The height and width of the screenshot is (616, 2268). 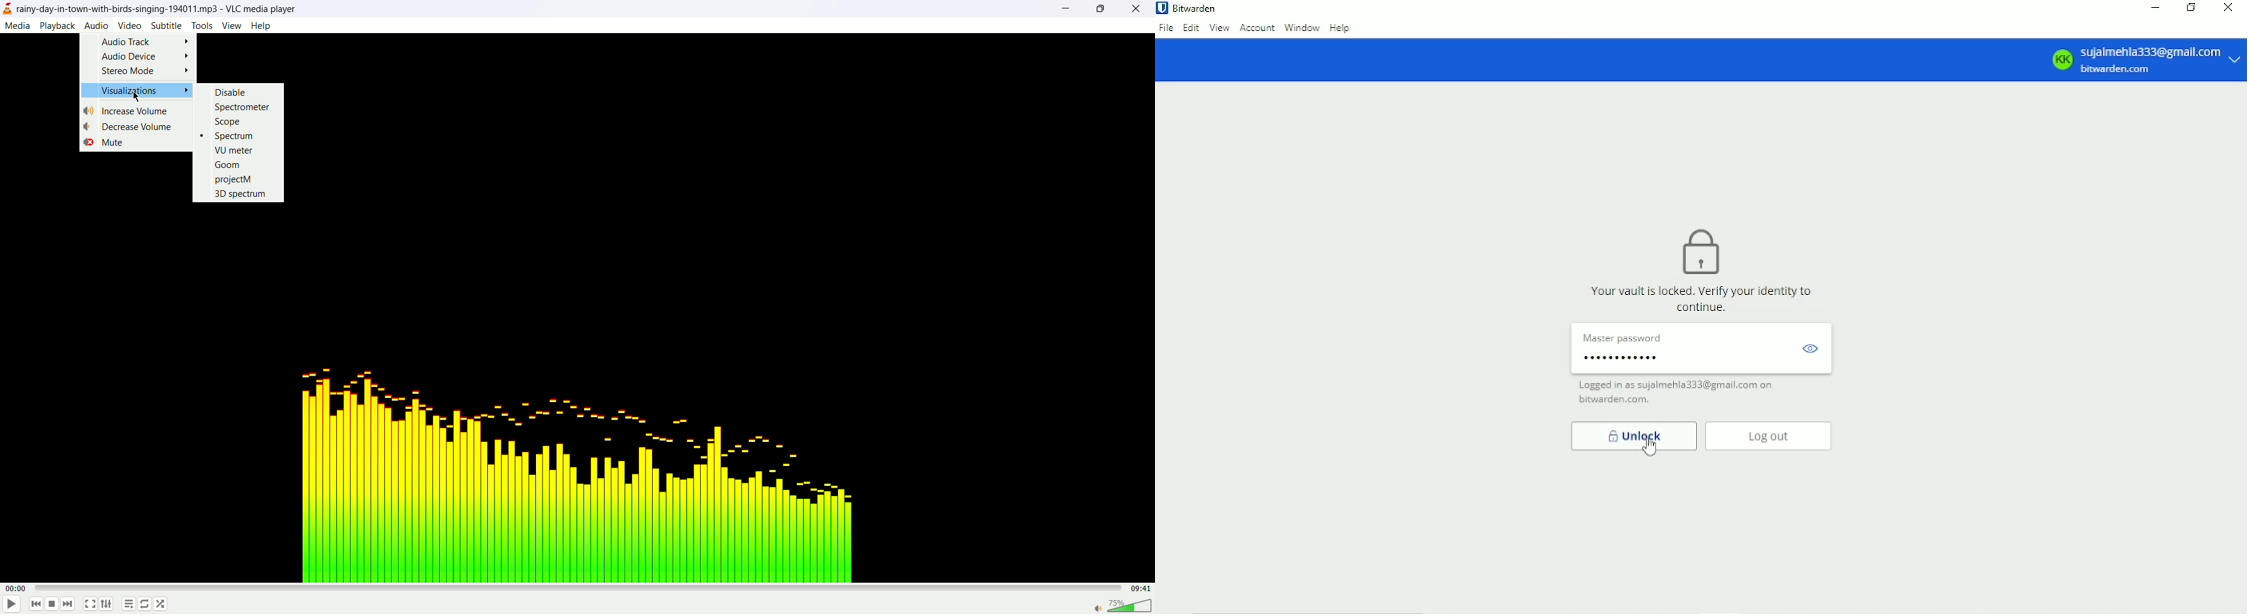 What do you see at coordinates (1144, 588) in the screenshot?
I see `total time` at bounding box center [1144, 588].